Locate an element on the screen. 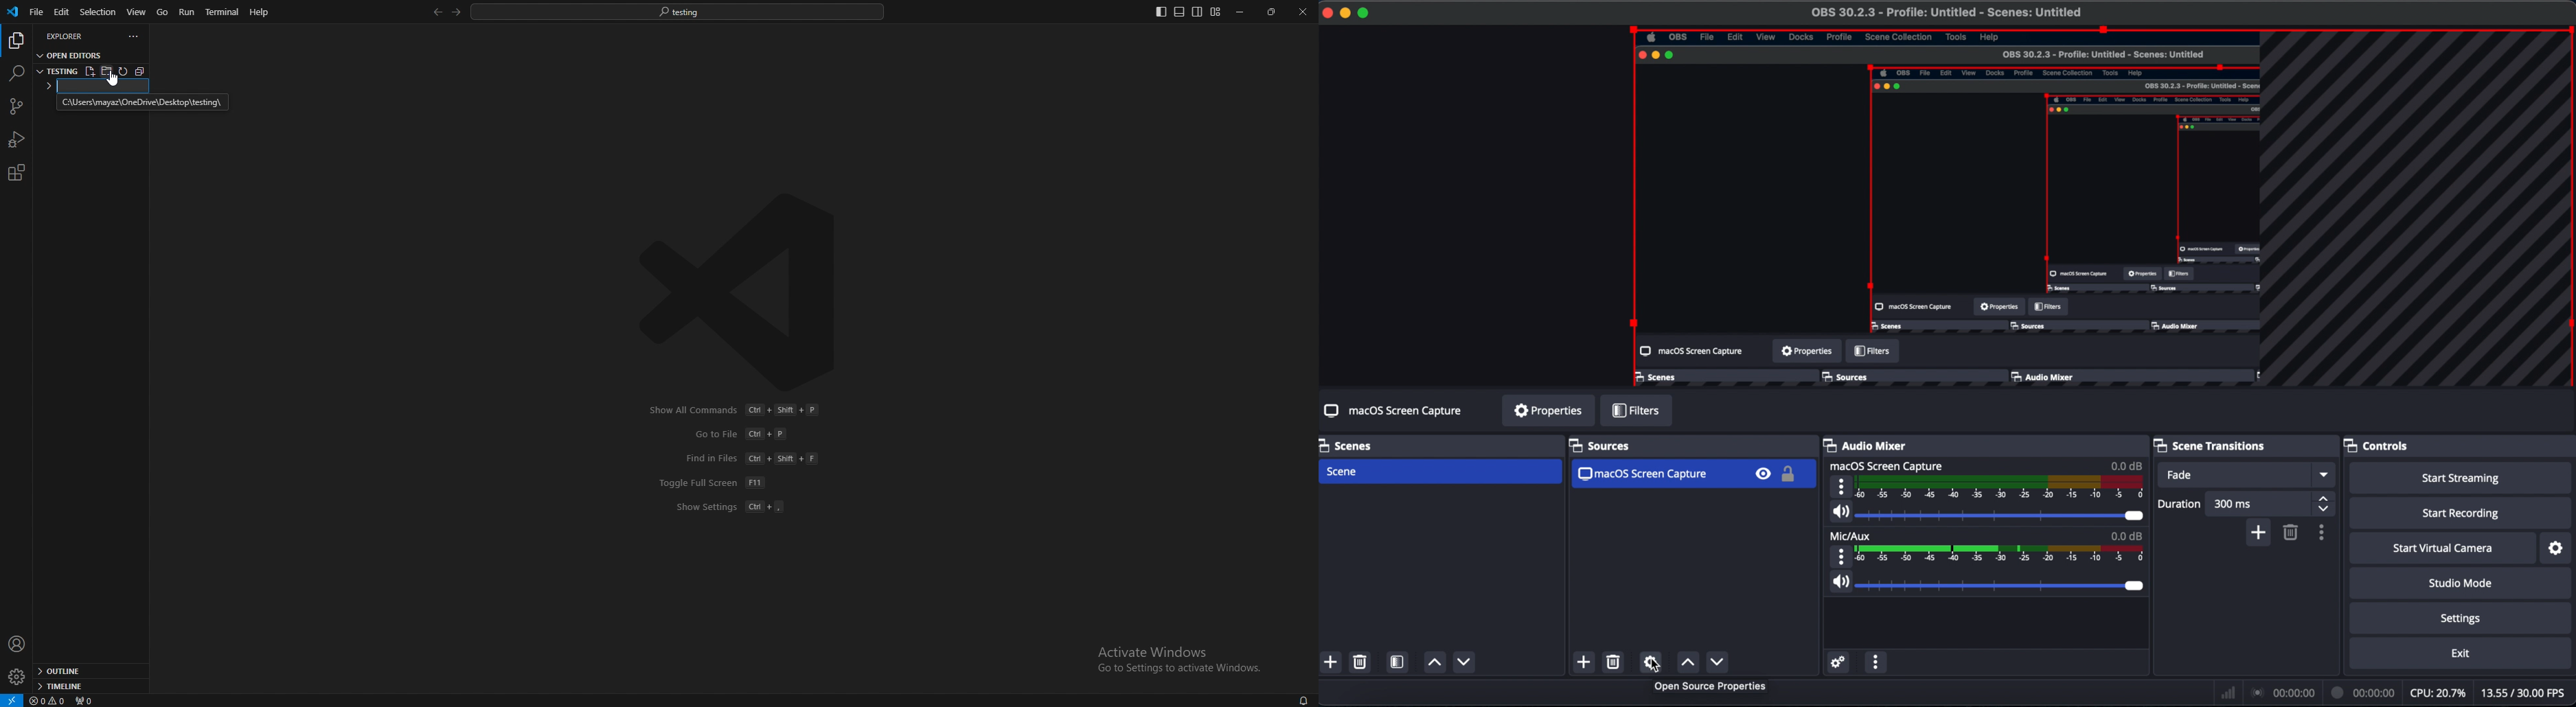  OBS untitled file is located at coordinates (1945, 12).